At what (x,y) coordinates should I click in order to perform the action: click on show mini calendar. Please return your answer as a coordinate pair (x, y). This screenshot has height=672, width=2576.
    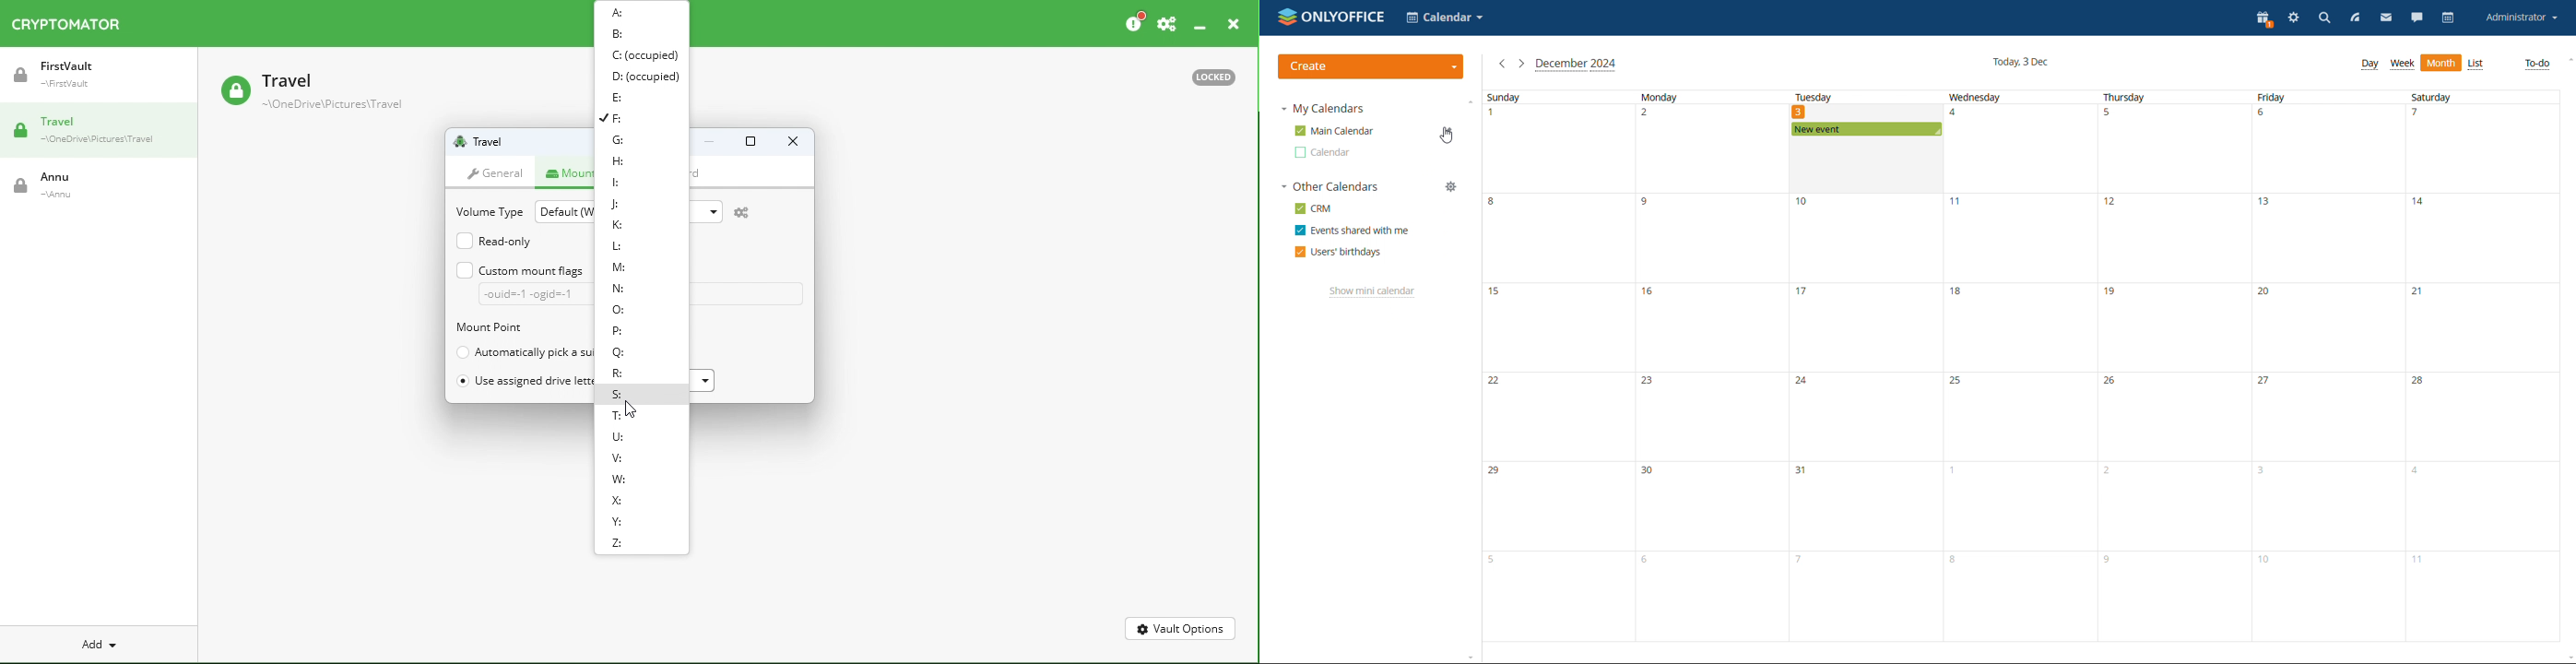
    Looking at the image, I should click on (1373, 292).